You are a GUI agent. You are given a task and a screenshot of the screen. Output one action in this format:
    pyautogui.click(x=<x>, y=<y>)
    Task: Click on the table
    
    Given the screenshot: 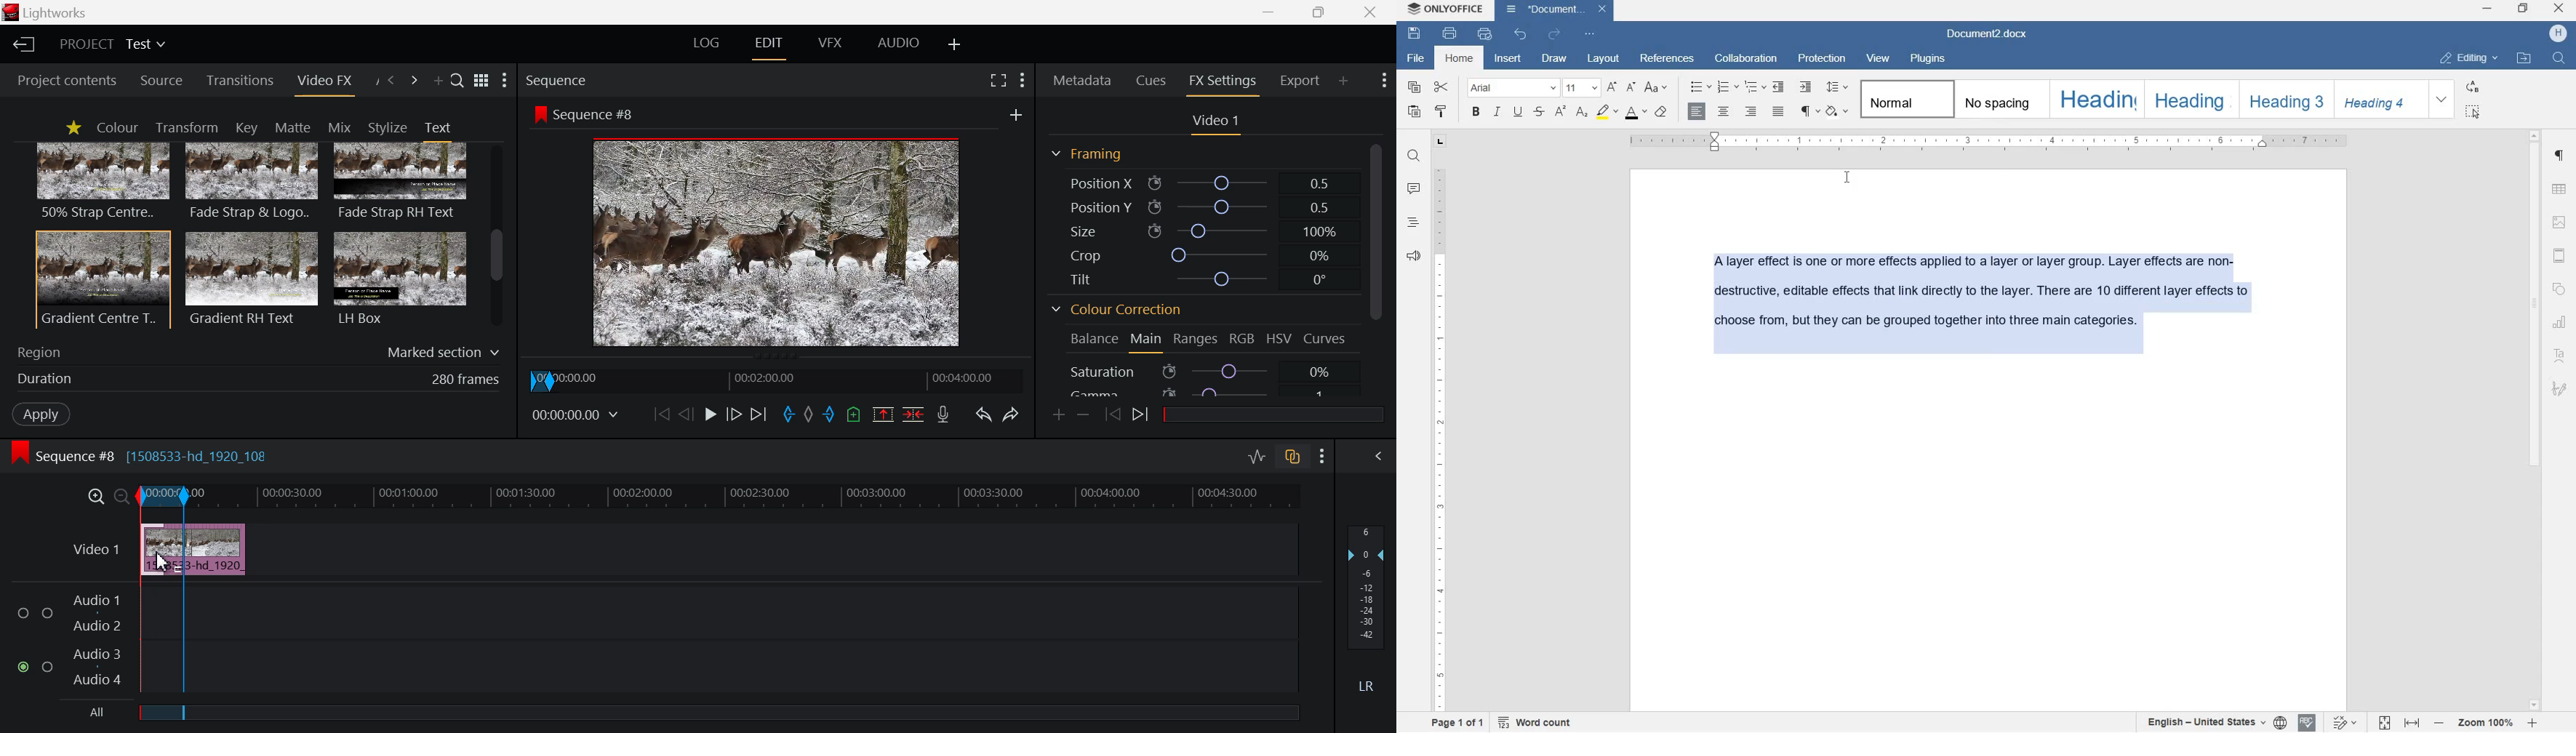 What is the action you would take?
    pyautogui.click(x=2560, y=189)
    